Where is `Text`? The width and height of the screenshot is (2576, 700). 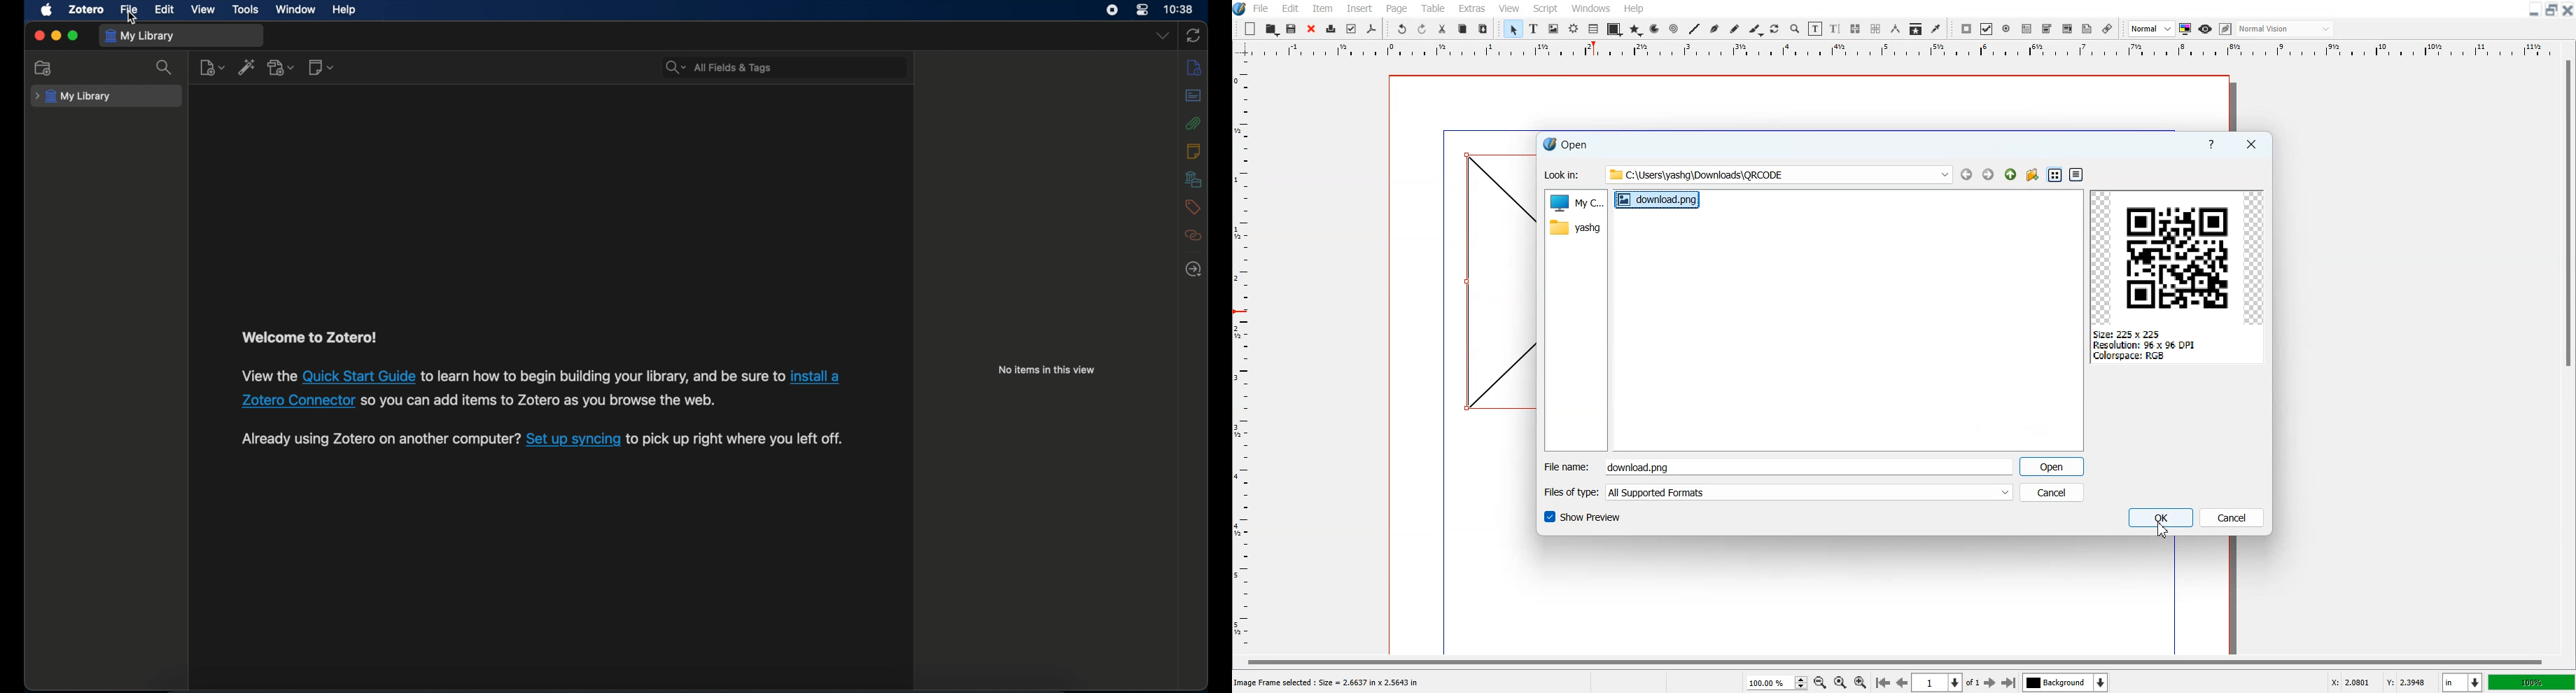 Text is located at coordinates (1566, 145).